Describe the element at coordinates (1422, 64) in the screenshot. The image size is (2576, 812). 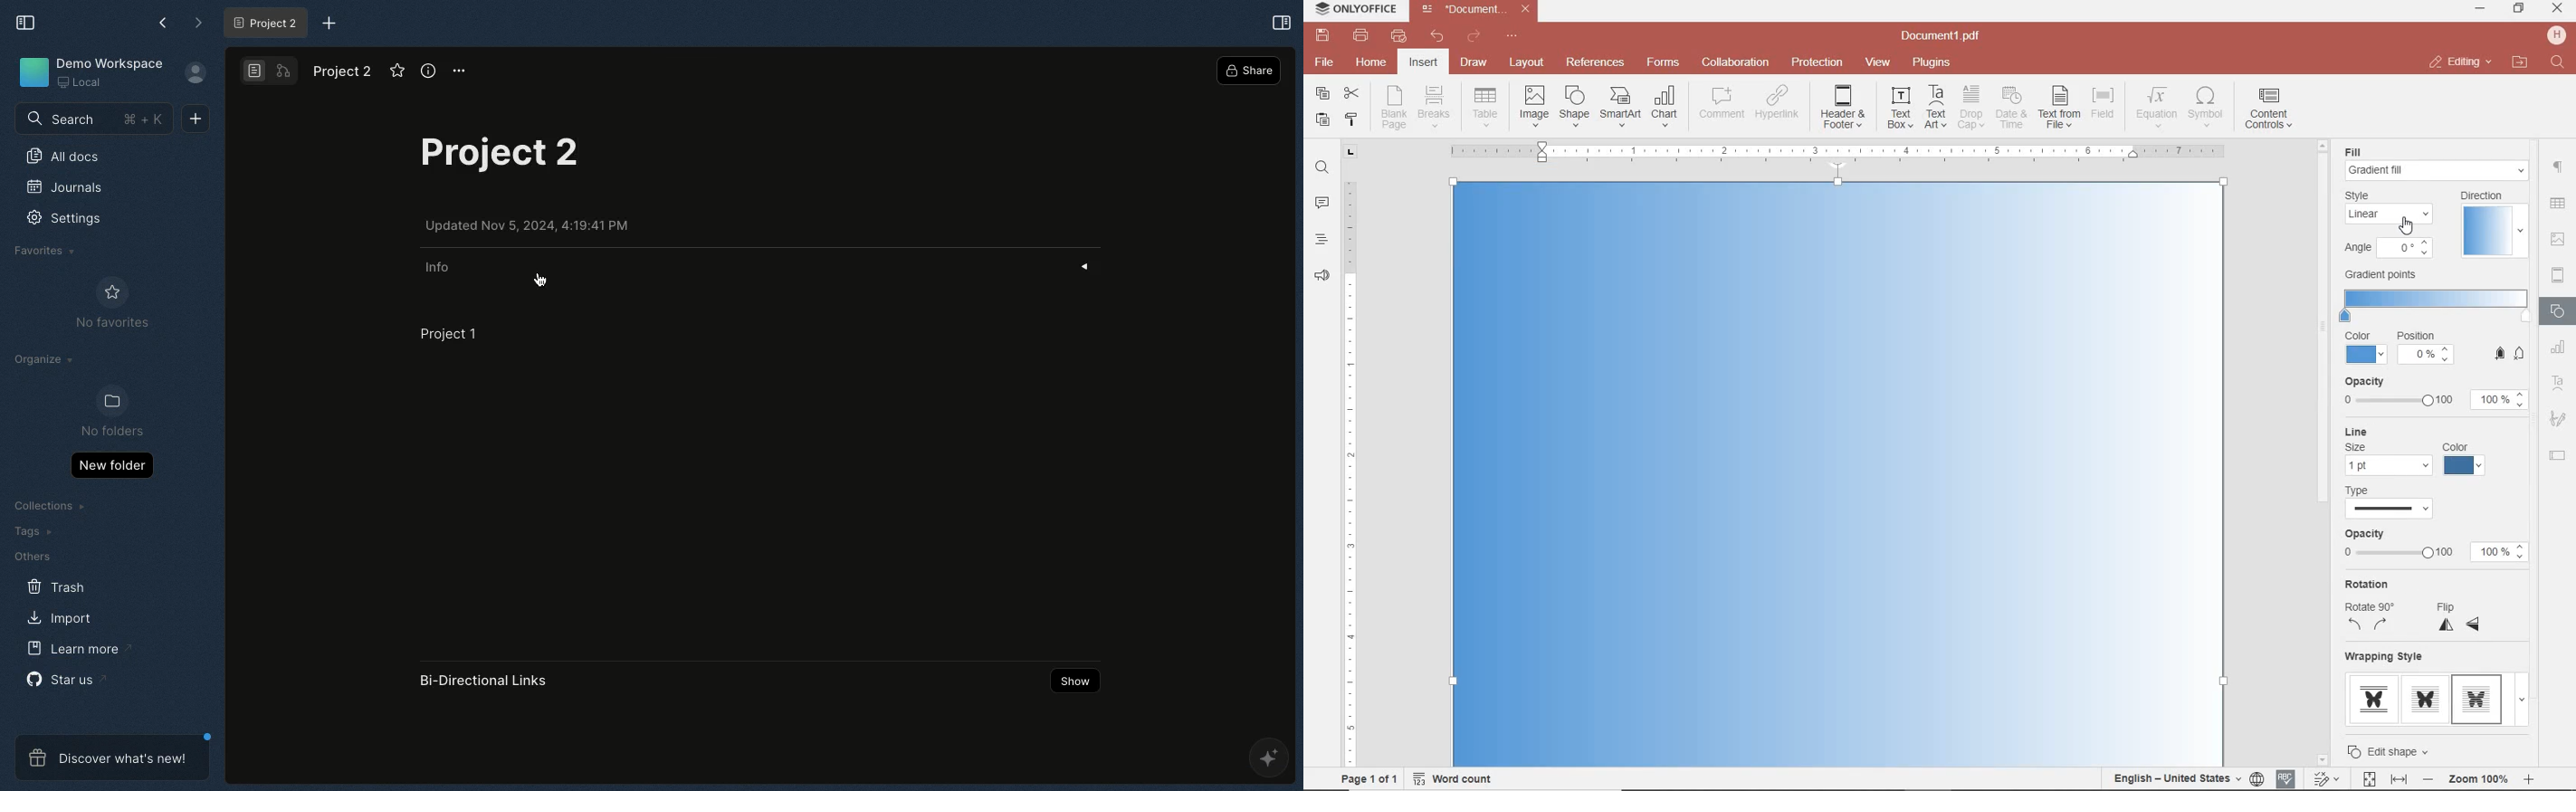
I see `insert` at that location.